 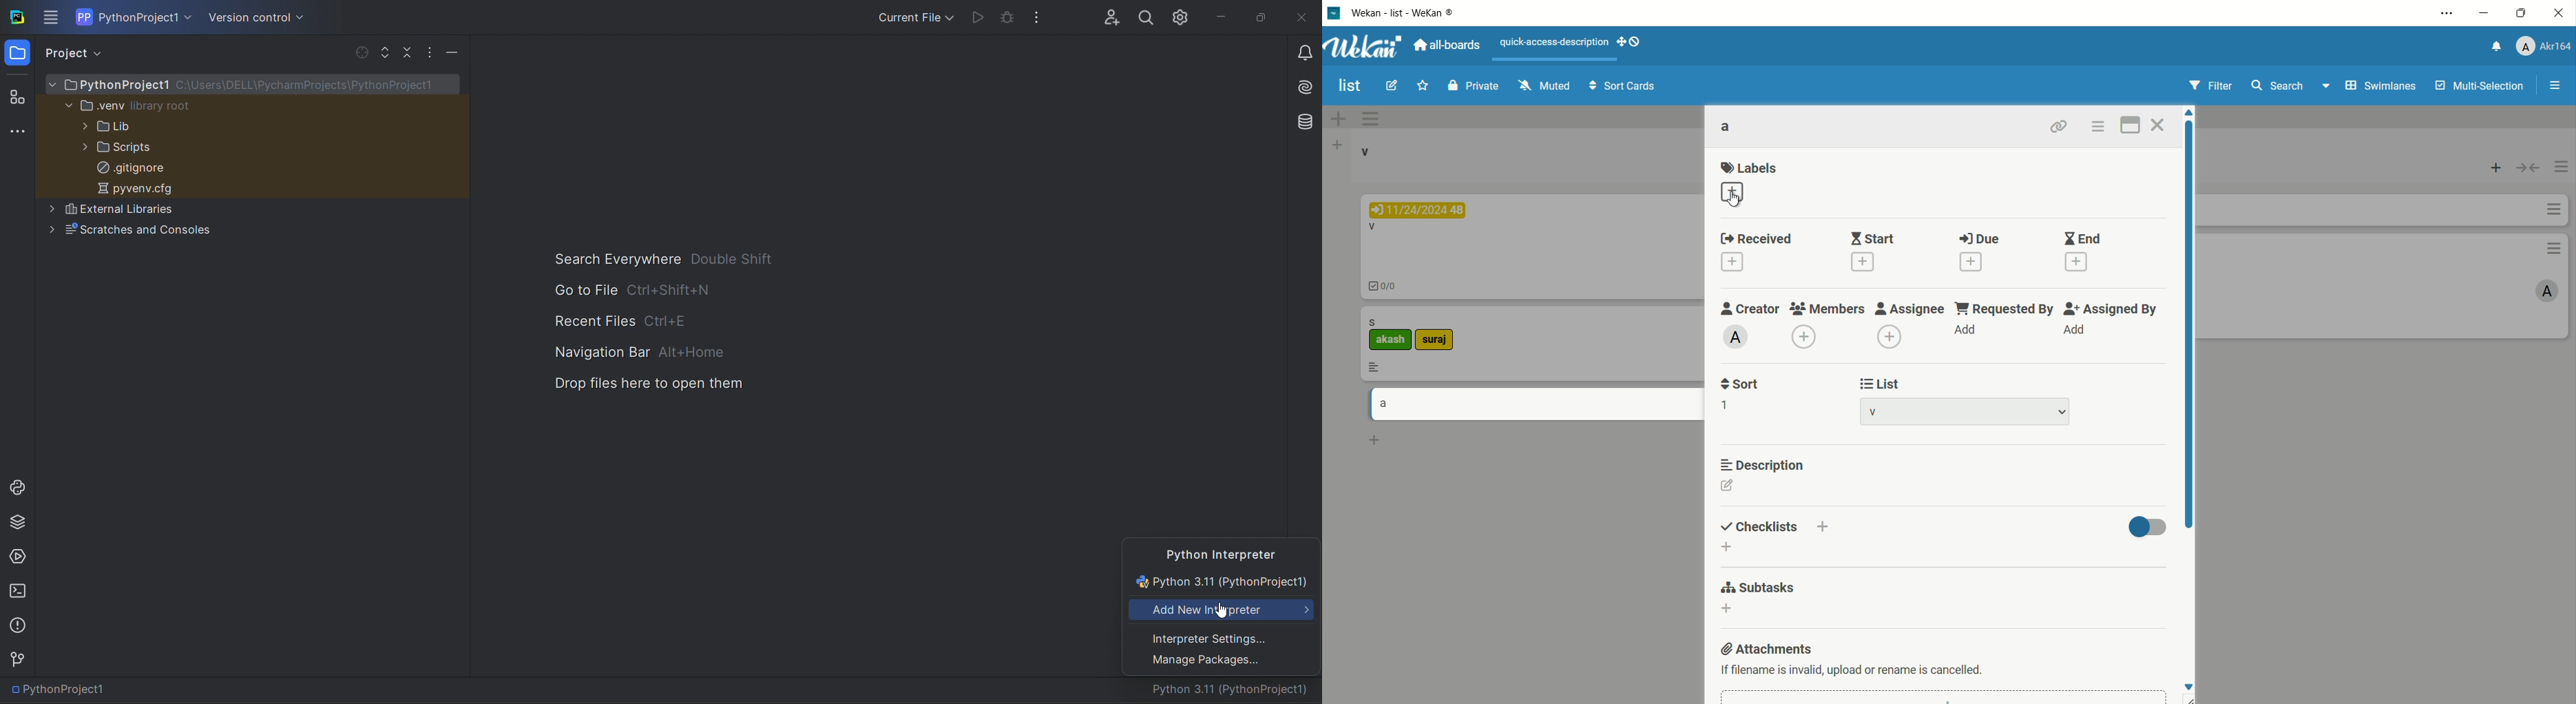 I want to click on options, so click(x=2561, y=164).